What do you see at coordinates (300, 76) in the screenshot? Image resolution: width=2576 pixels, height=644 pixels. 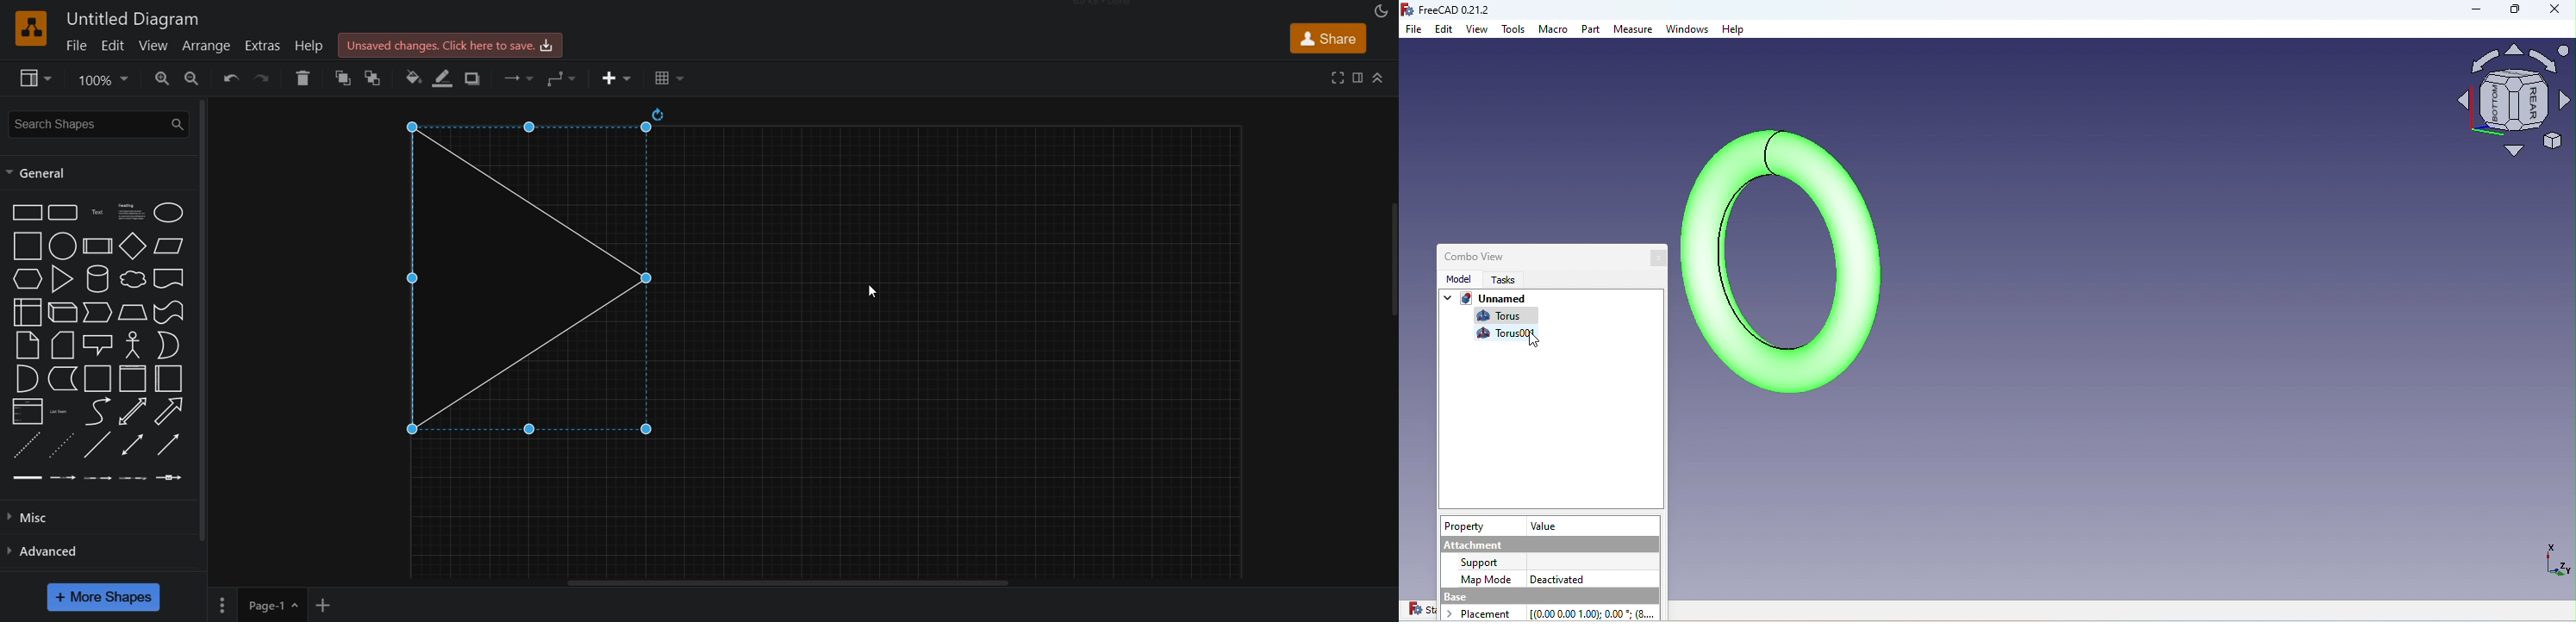 I see `delete` at bounding box center [300, 76].